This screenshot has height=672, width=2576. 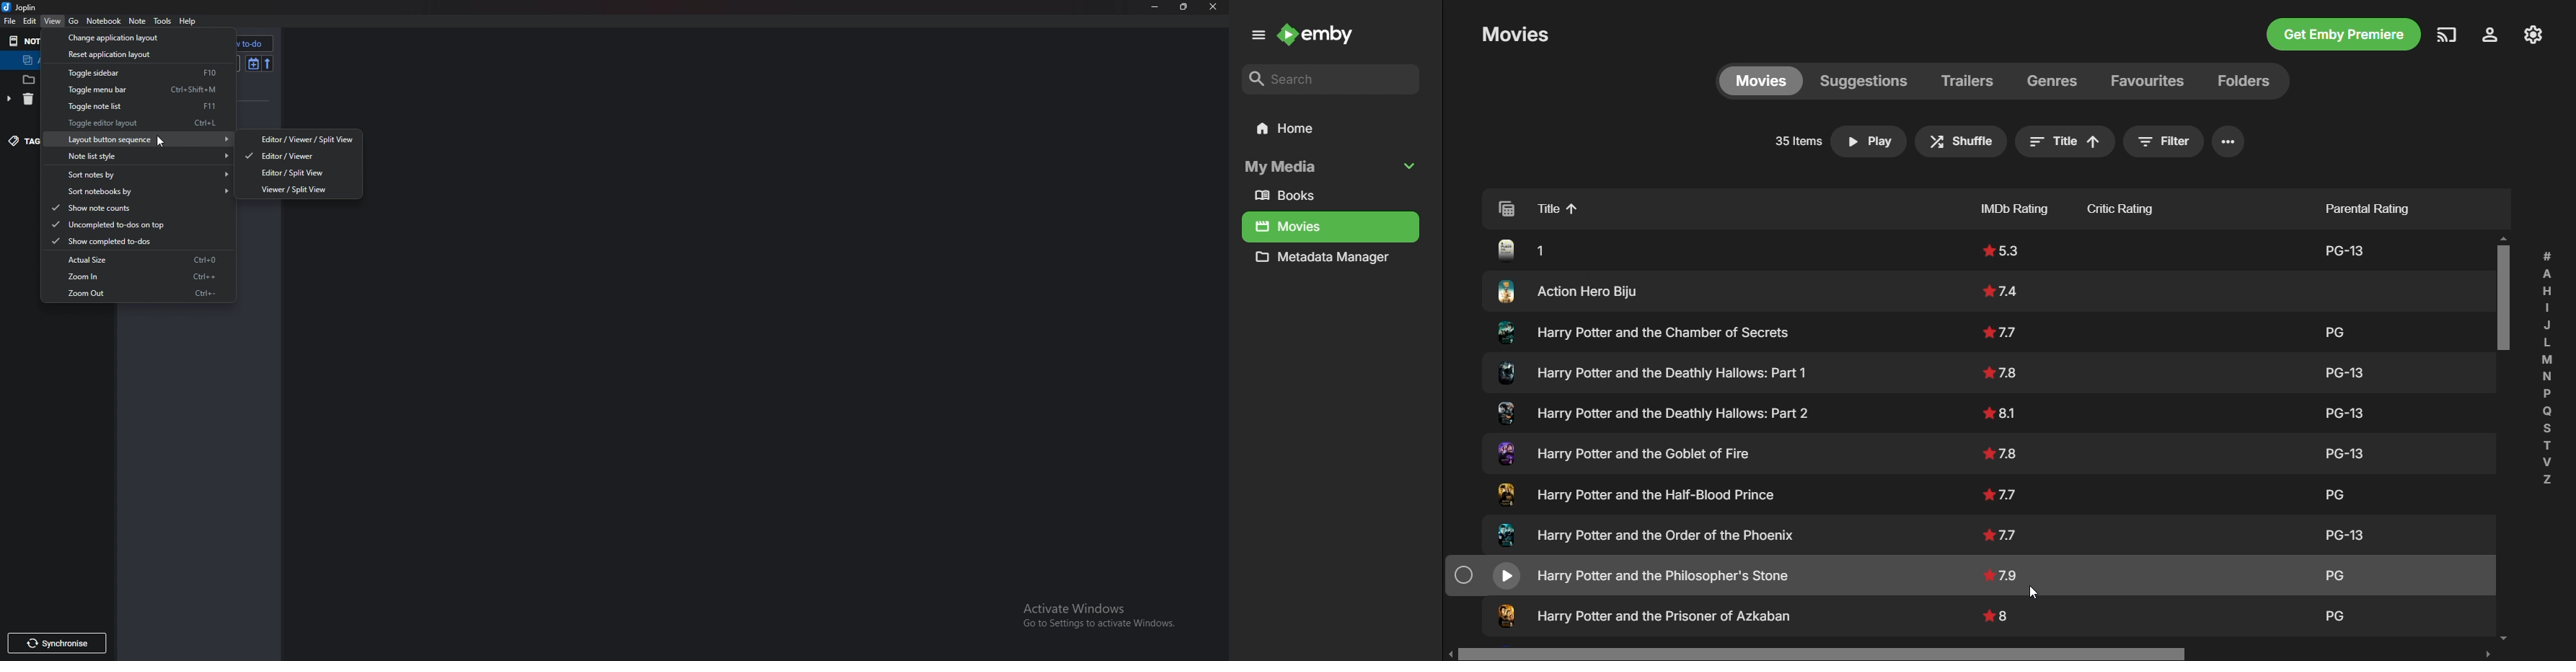 What do you see at coordinates (137, 260) in the screenshot?
I see `actual size` at bounding box center [137, 260].